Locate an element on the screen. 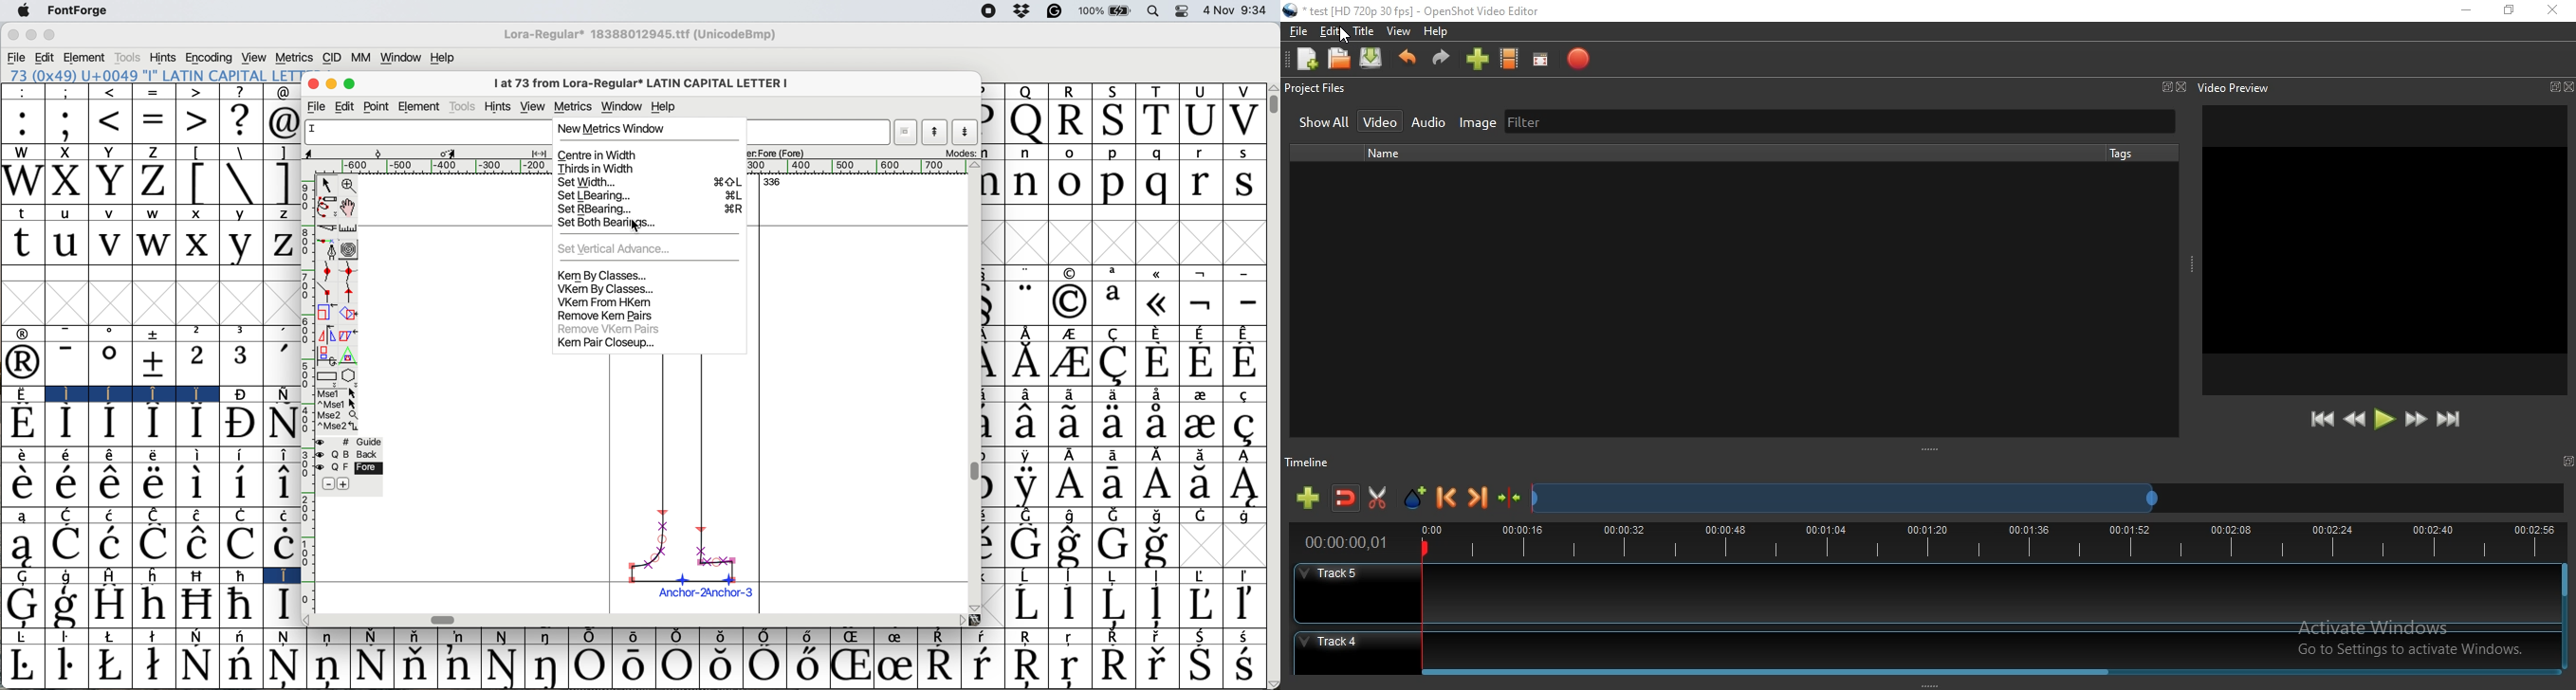 Image resolution: width=2576 pixels, height=700 pixels. H is located at coordinates (114, 575).